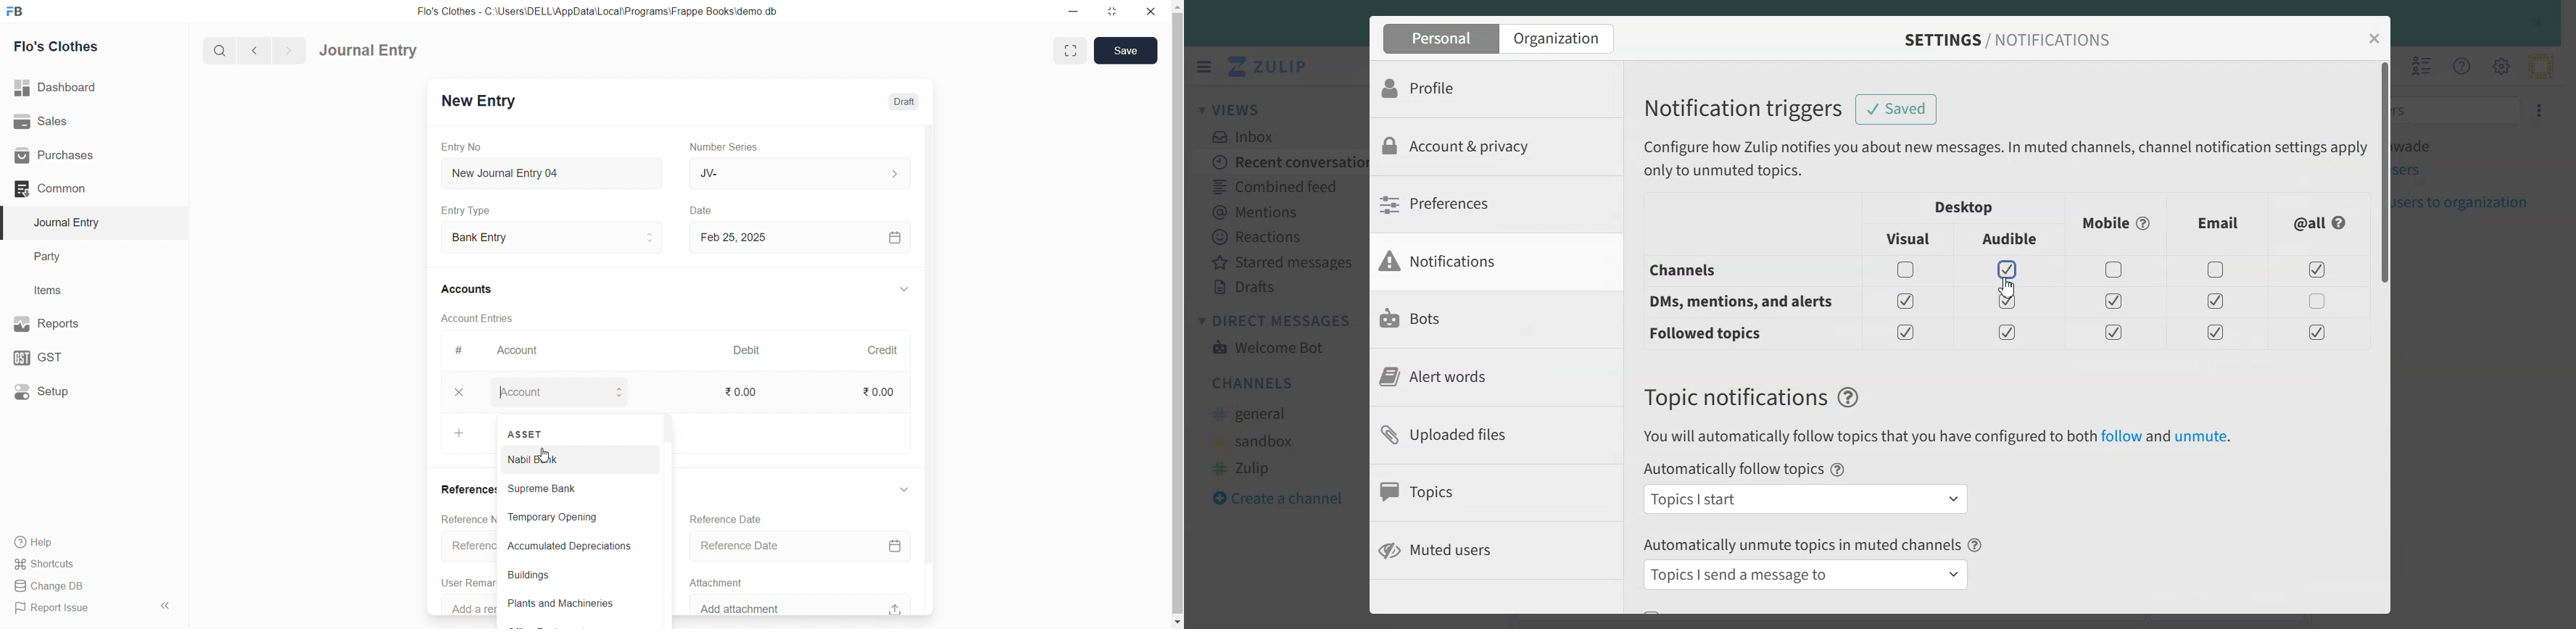 This screenshot has width=2576, height=644. What do you see at coordinates (521, 353) in the screenshot?
I see `Account` at bounding box center [521, 353].